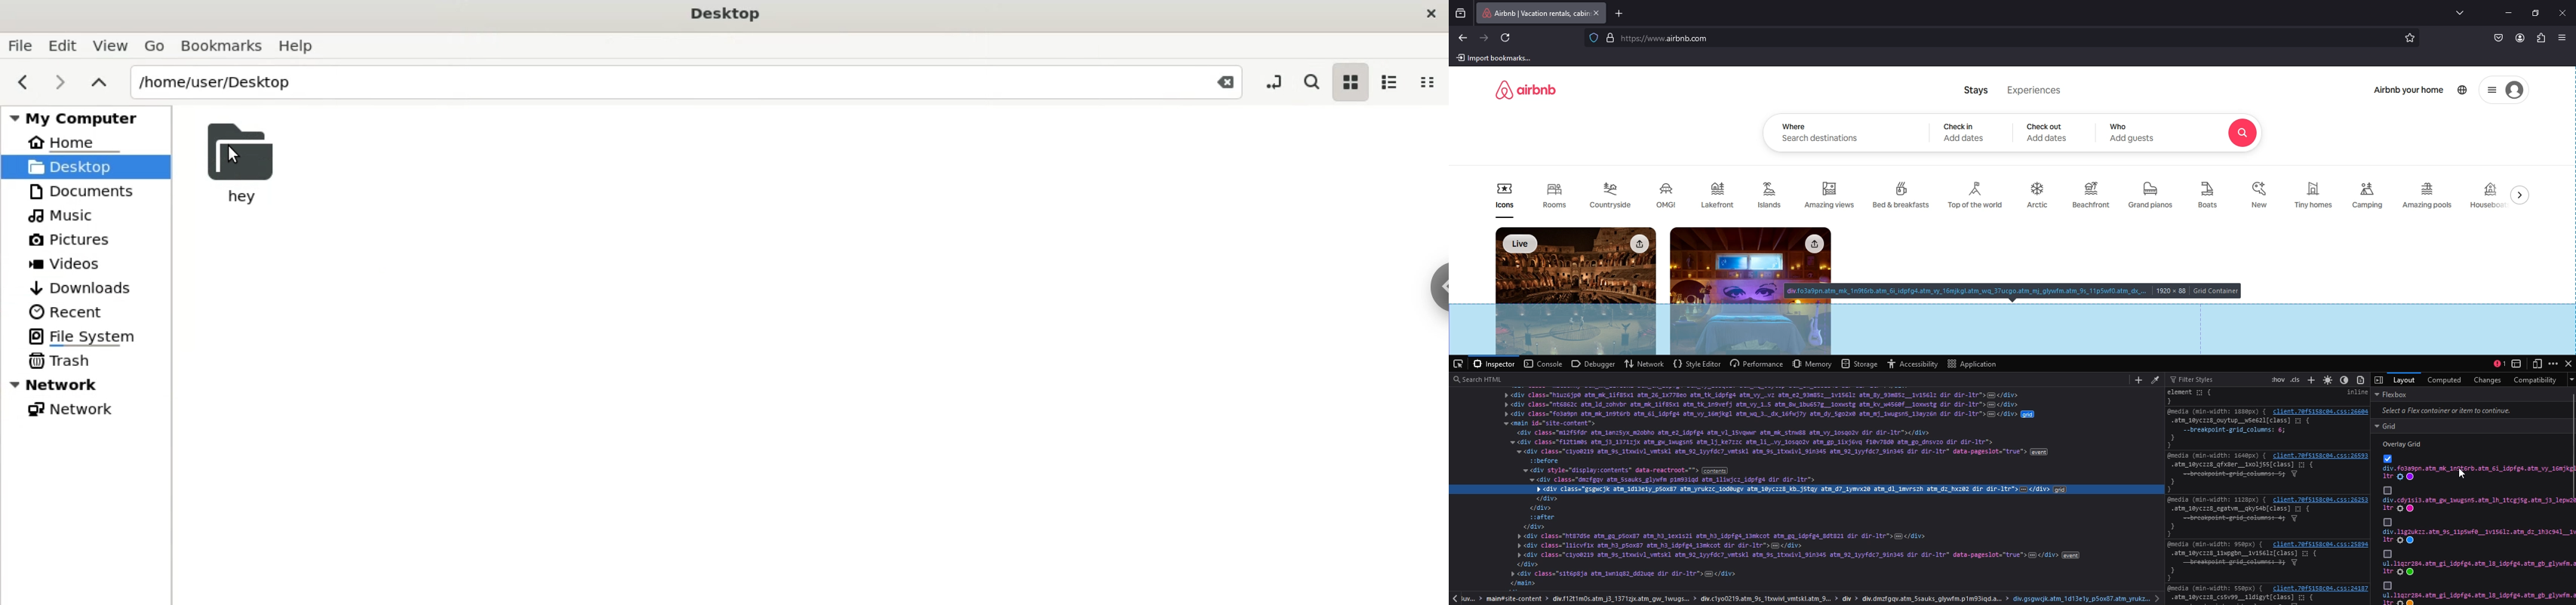 This screenshot has width=2576, height=616. Describe the element at coordinates (2388, 490) in the screenshot. I see `Checkbox ` at that location.